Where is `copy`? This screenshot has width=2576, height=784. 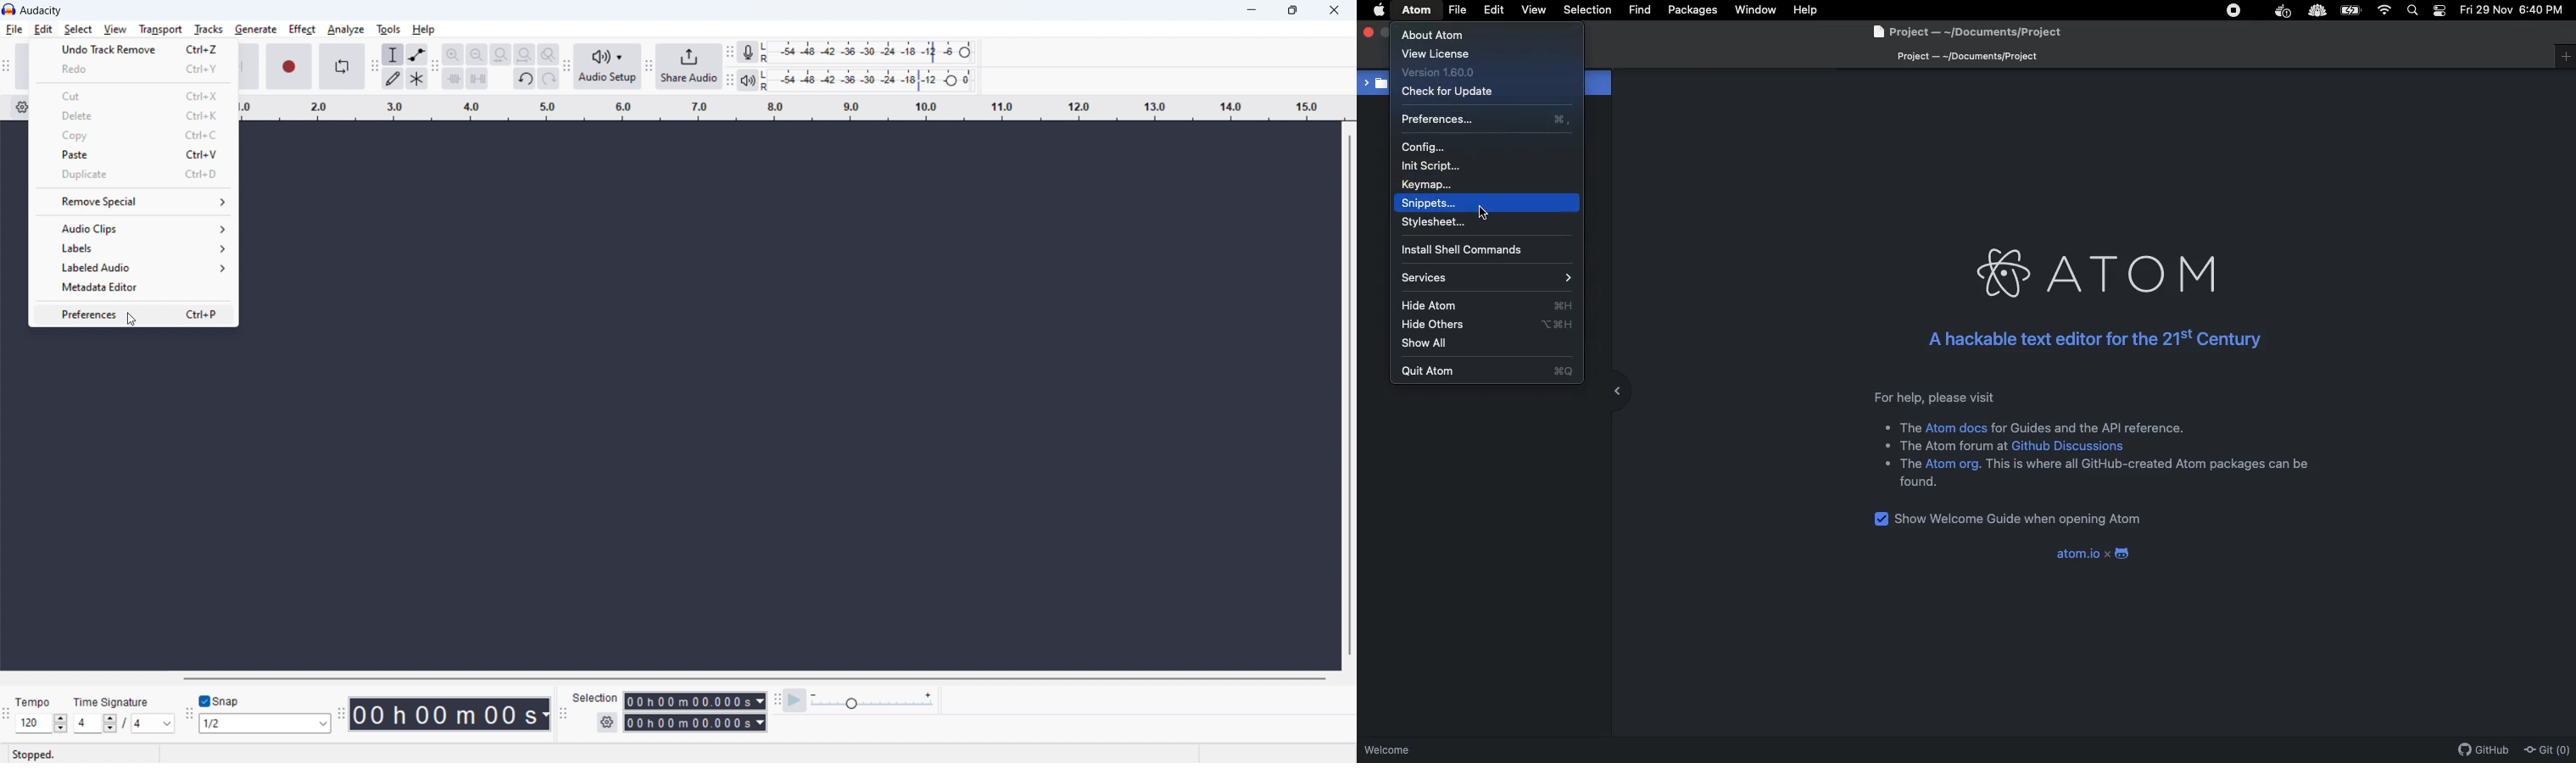 copy is located at coordinates (131, 135).